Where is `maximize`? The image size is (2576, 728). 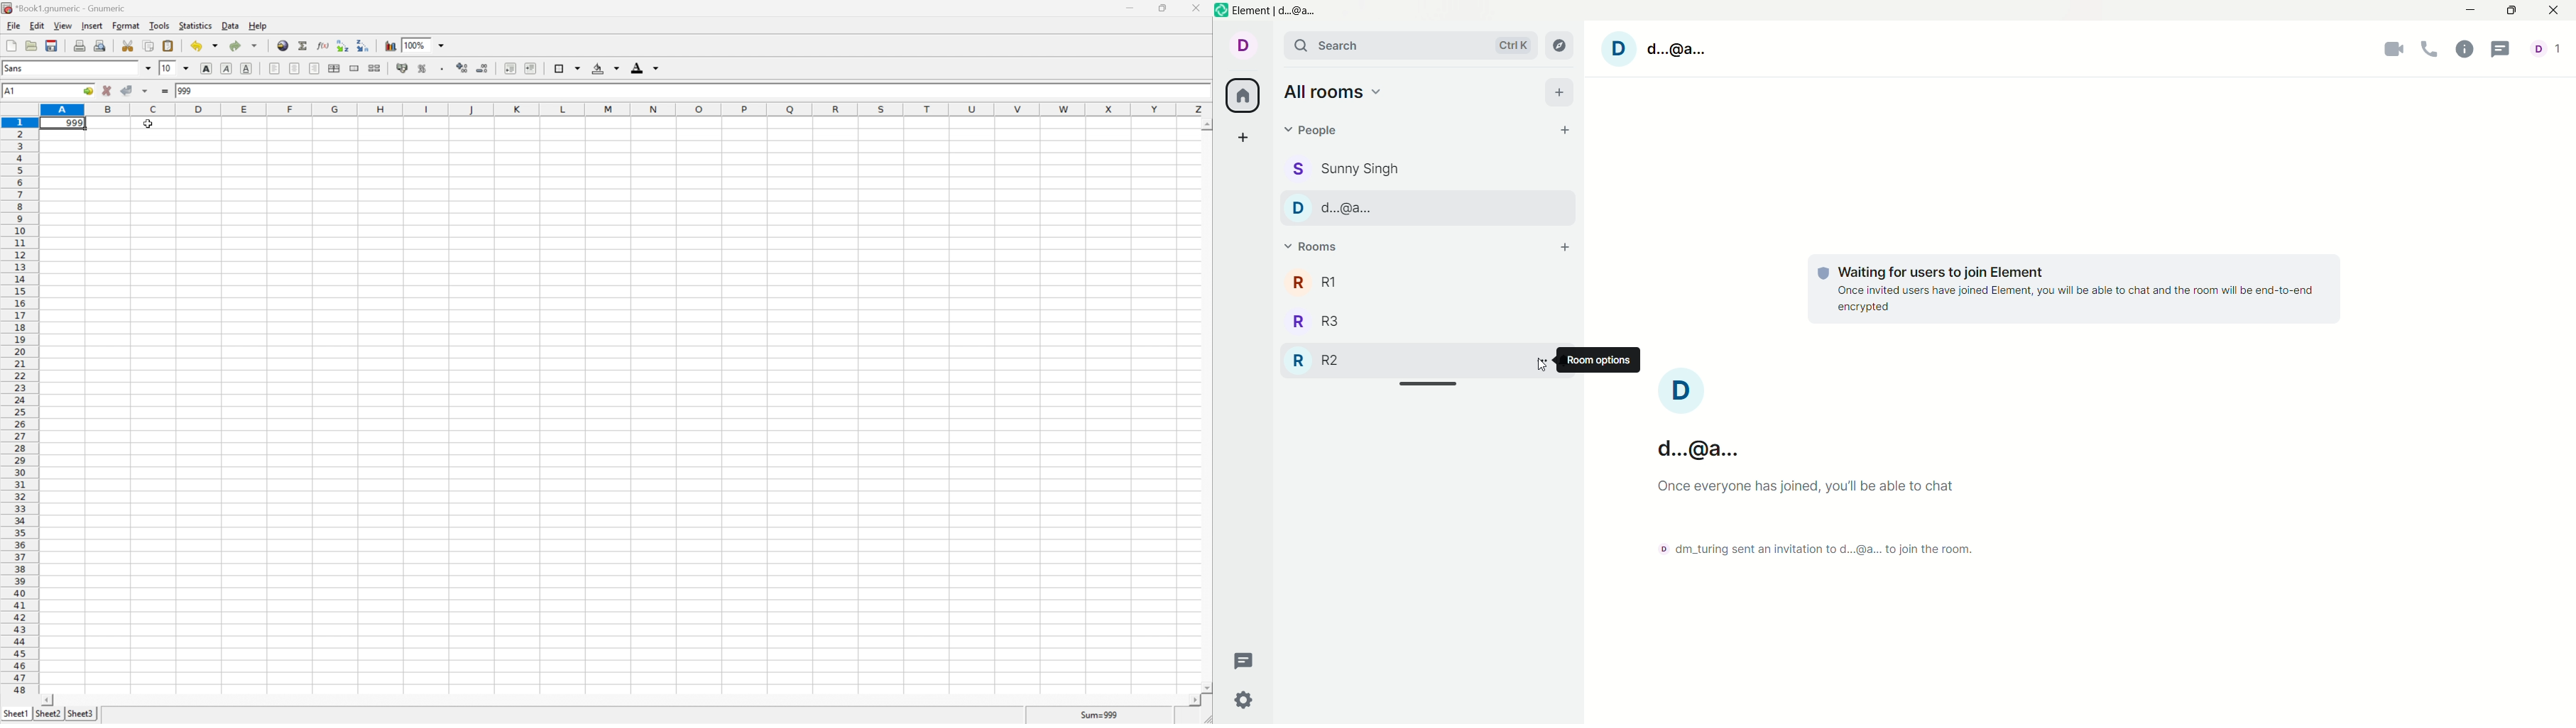
maximize is located at coordinates (2511, 10).